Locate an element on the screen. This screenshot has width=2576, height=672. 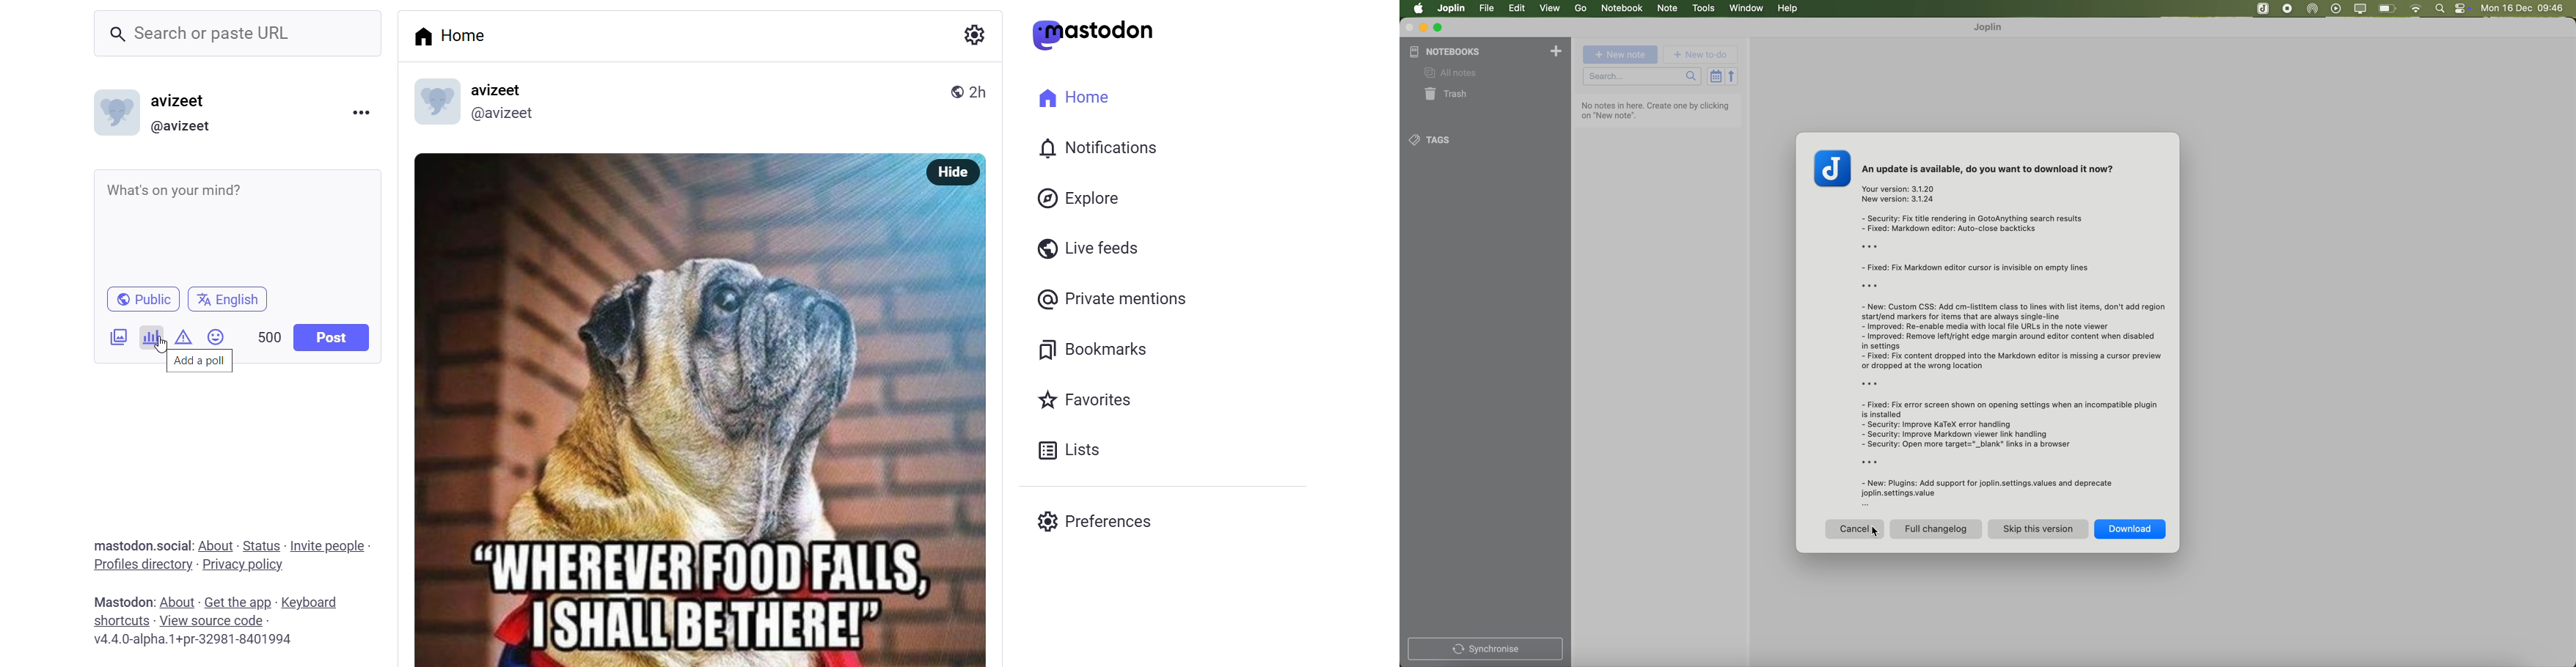
download is located at coordinates (2130, 529).